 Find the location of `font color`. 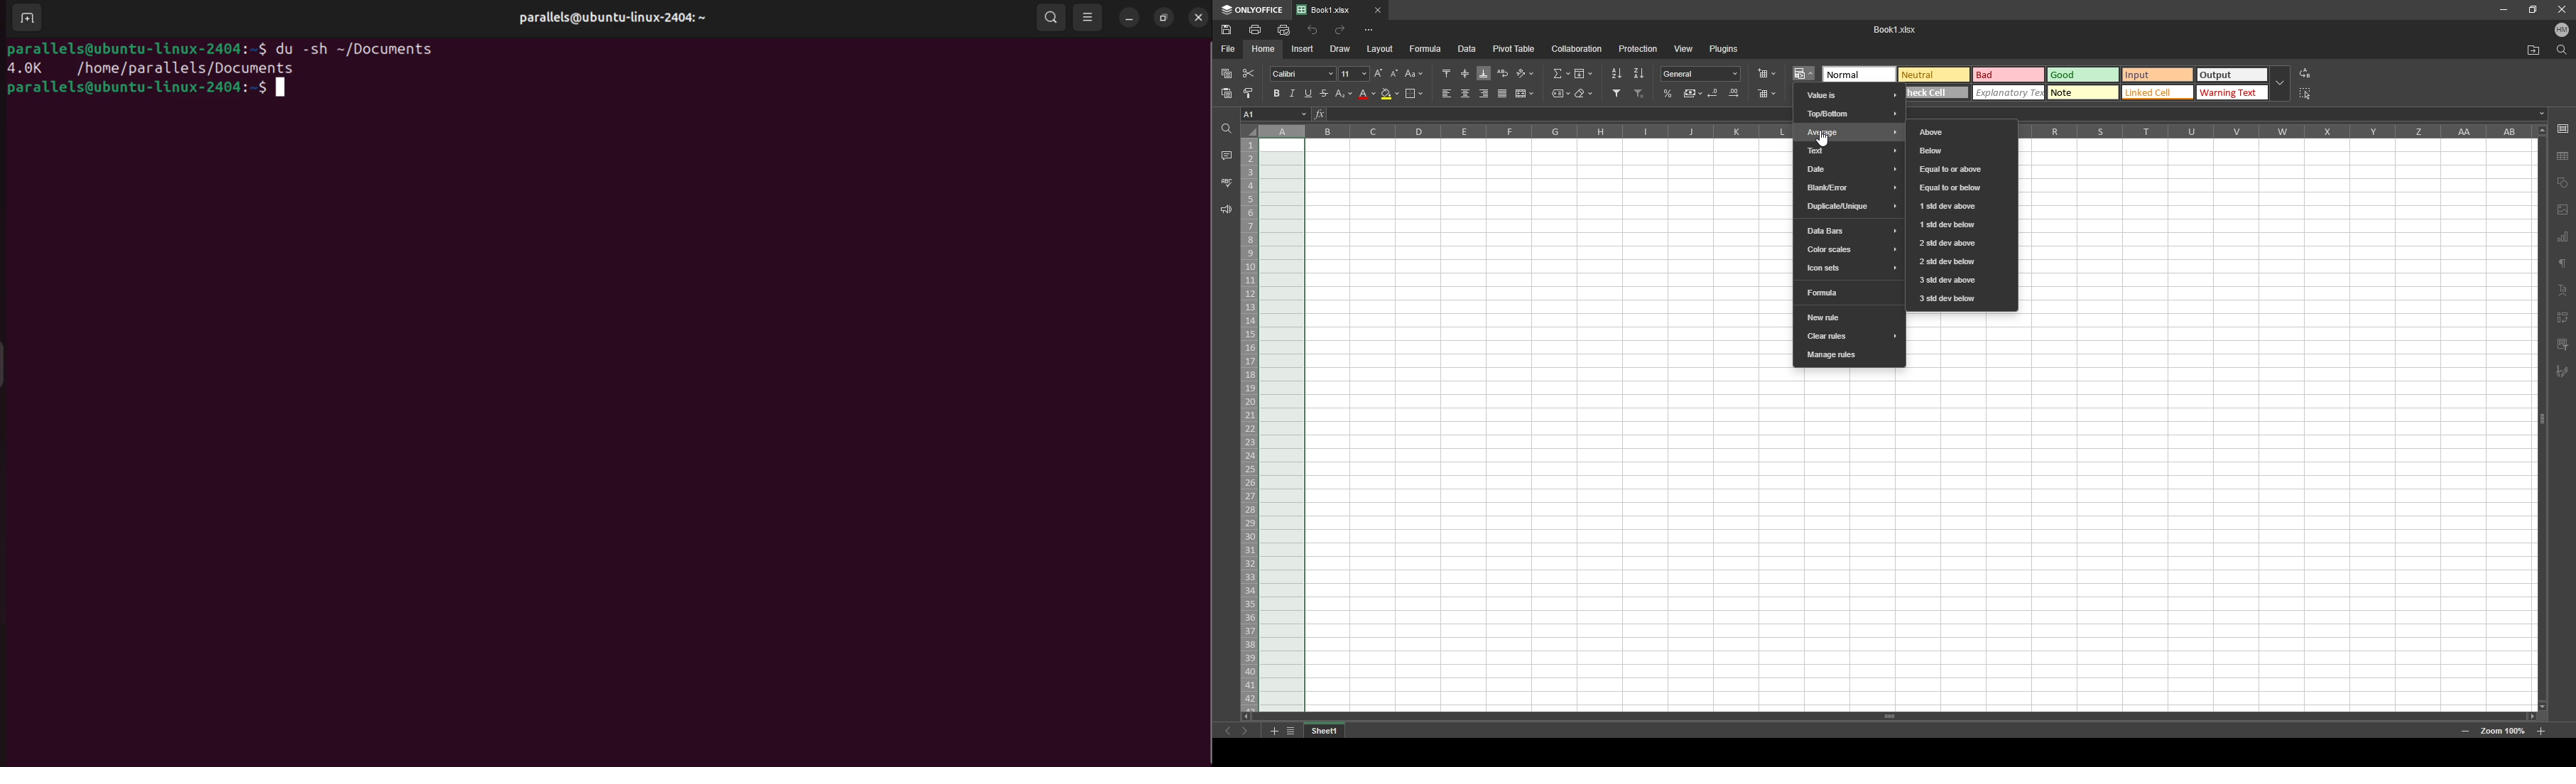

font color is located at coordinates (1368, 94).